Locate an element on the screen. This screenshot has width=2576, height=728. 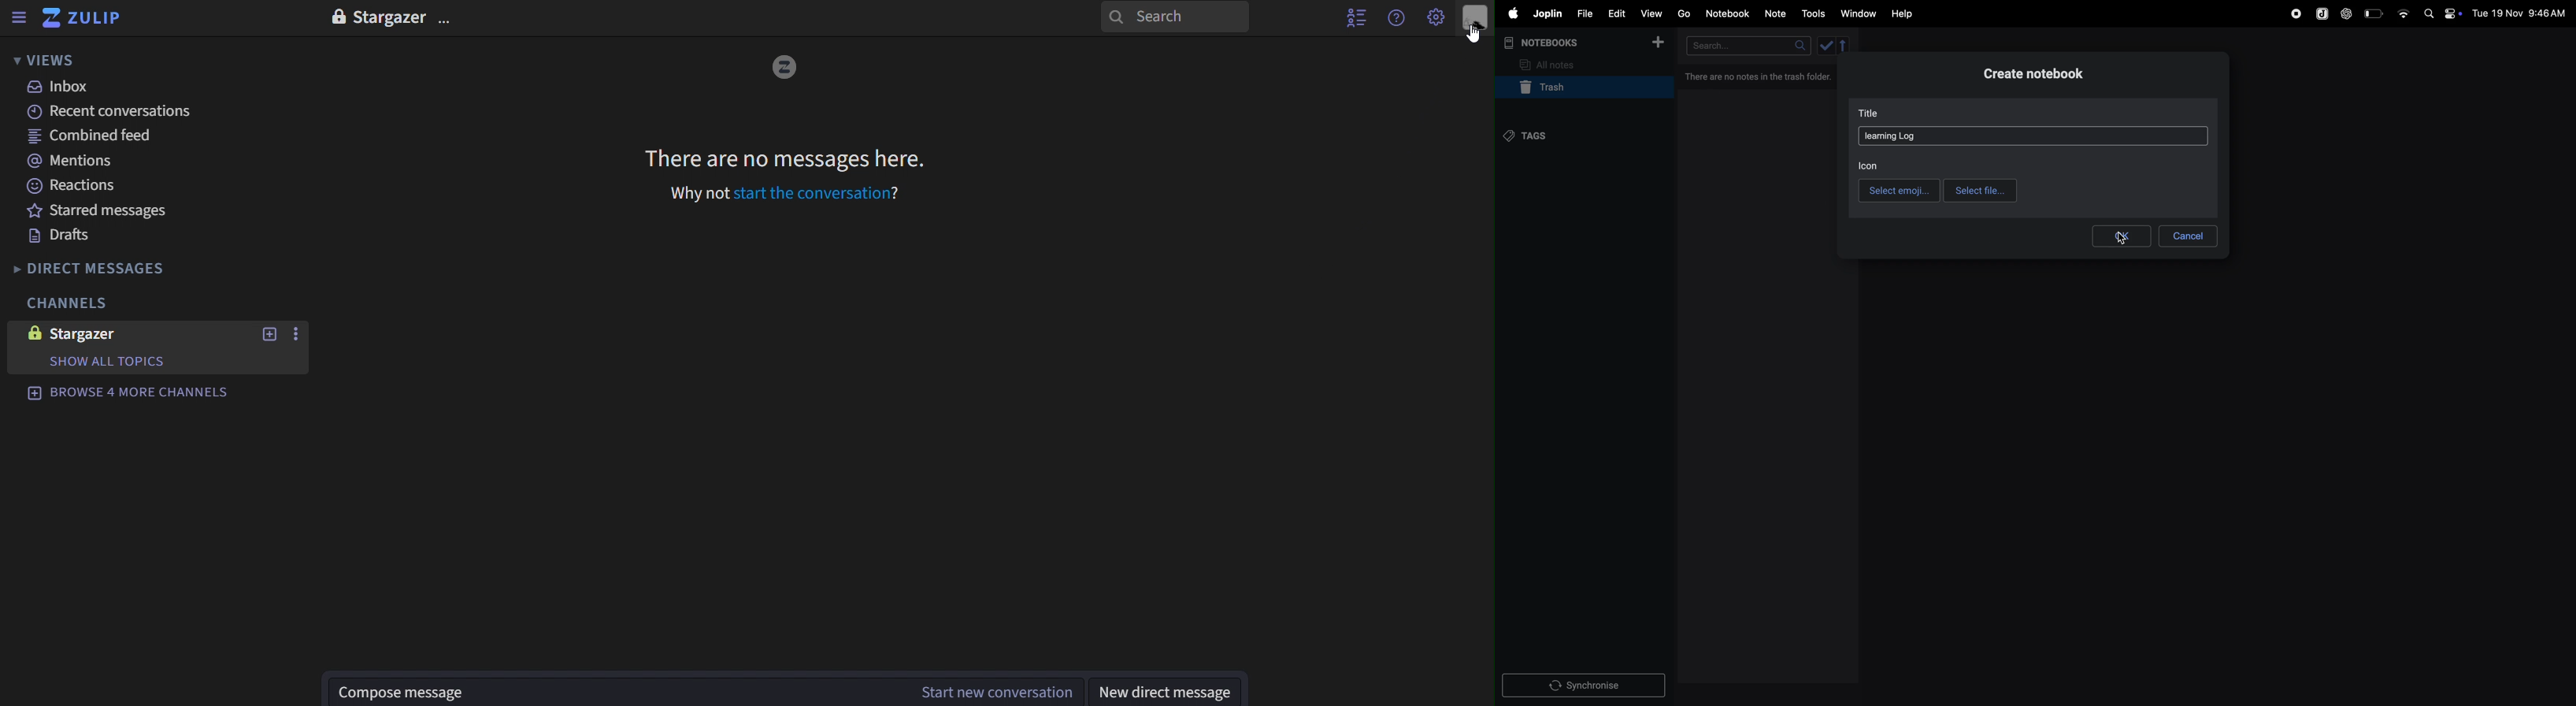
text is located at coordinates (406, 17).